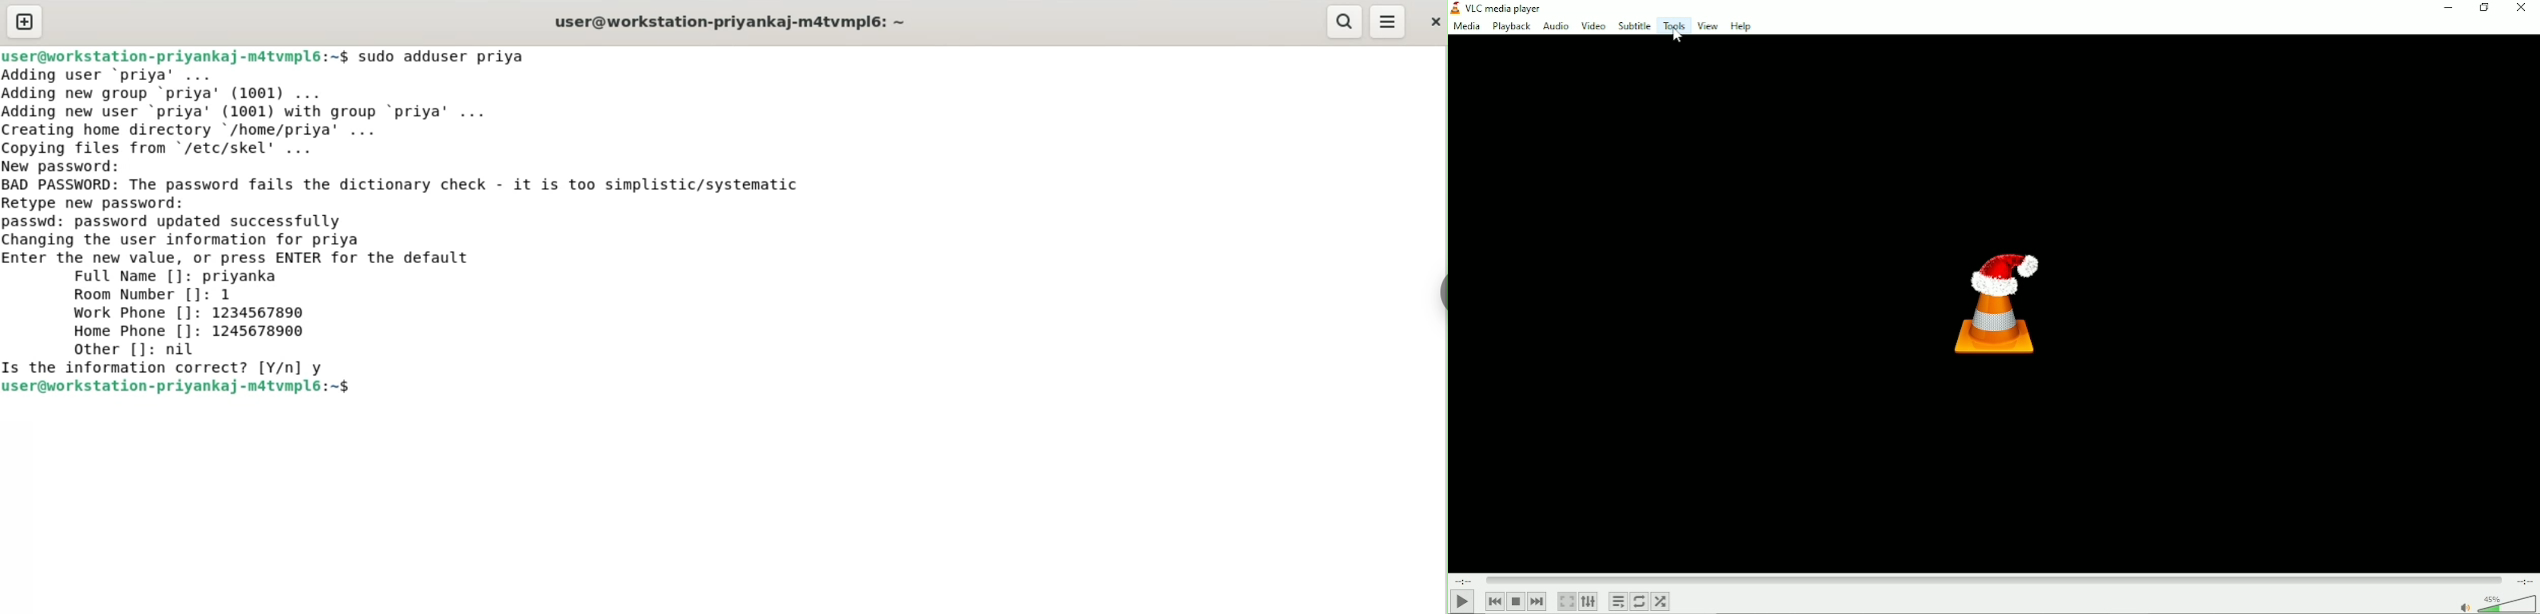  What do you see at coordinates (1538, 602) in the screenshot?
I see `Next` at bounding box center [1538, 602].